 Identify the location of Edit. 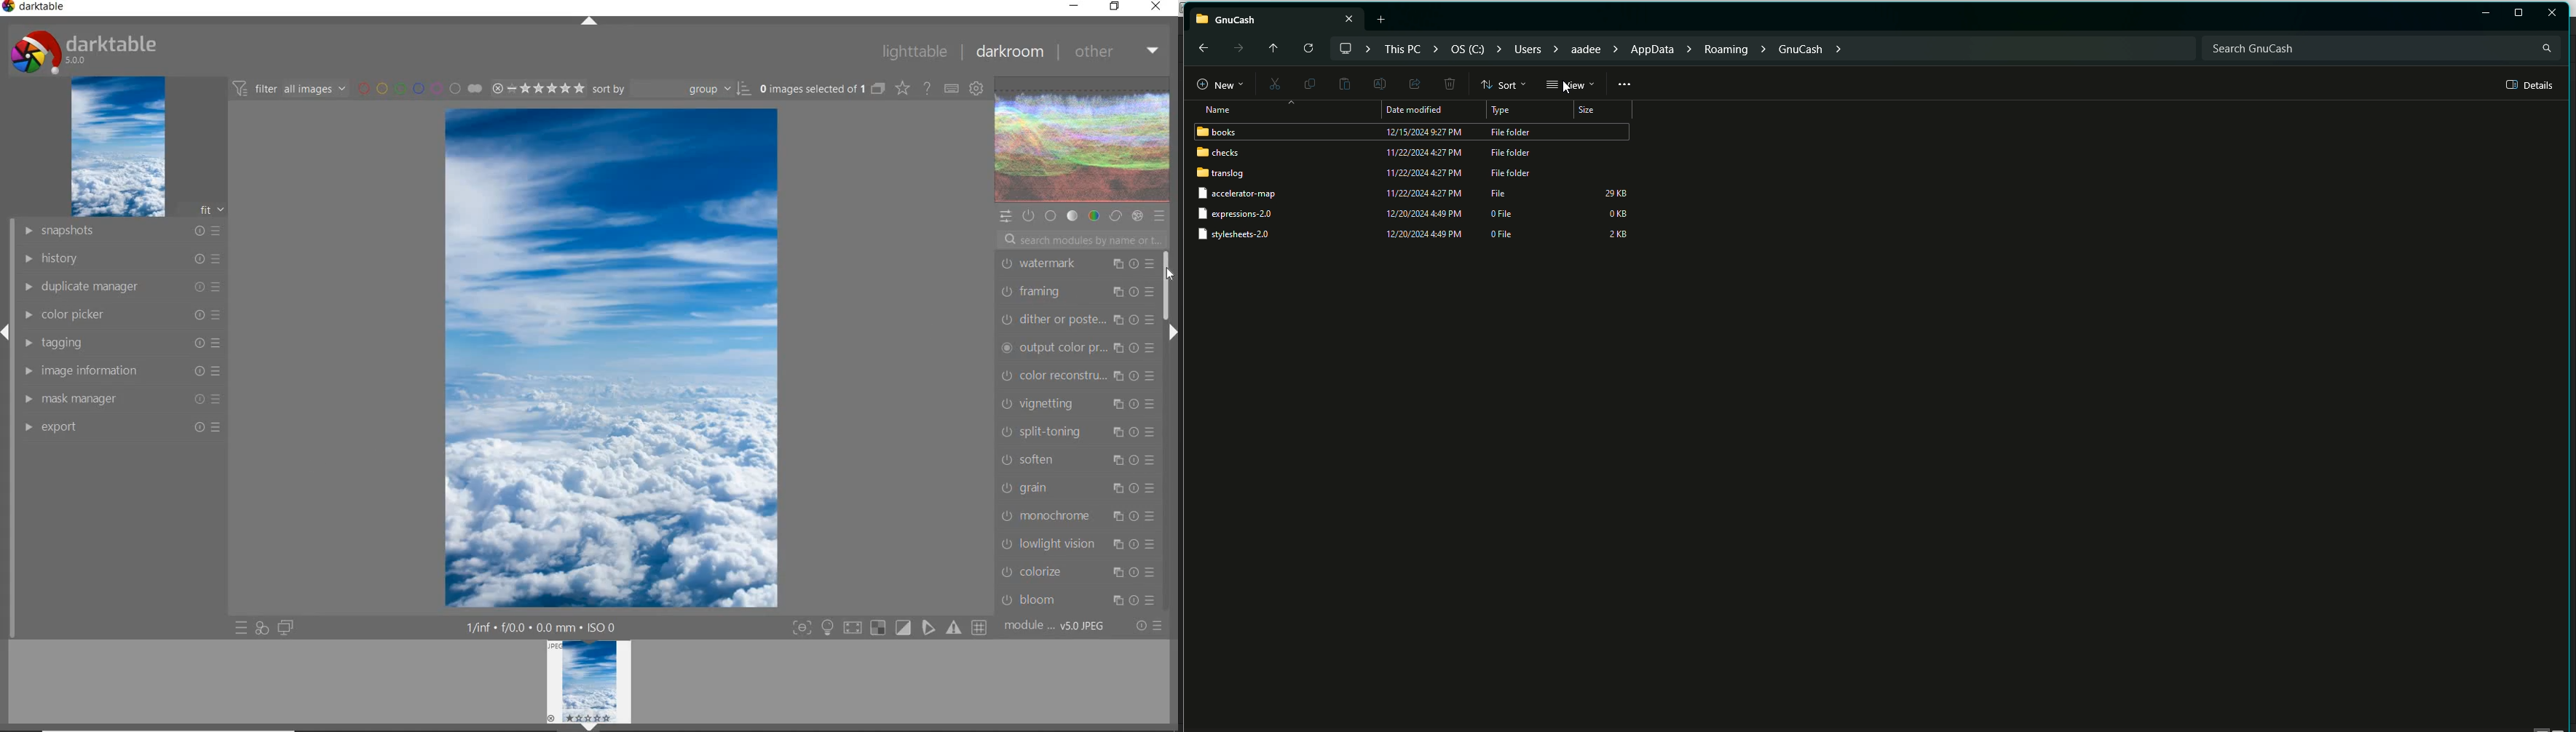
(1378, 83).